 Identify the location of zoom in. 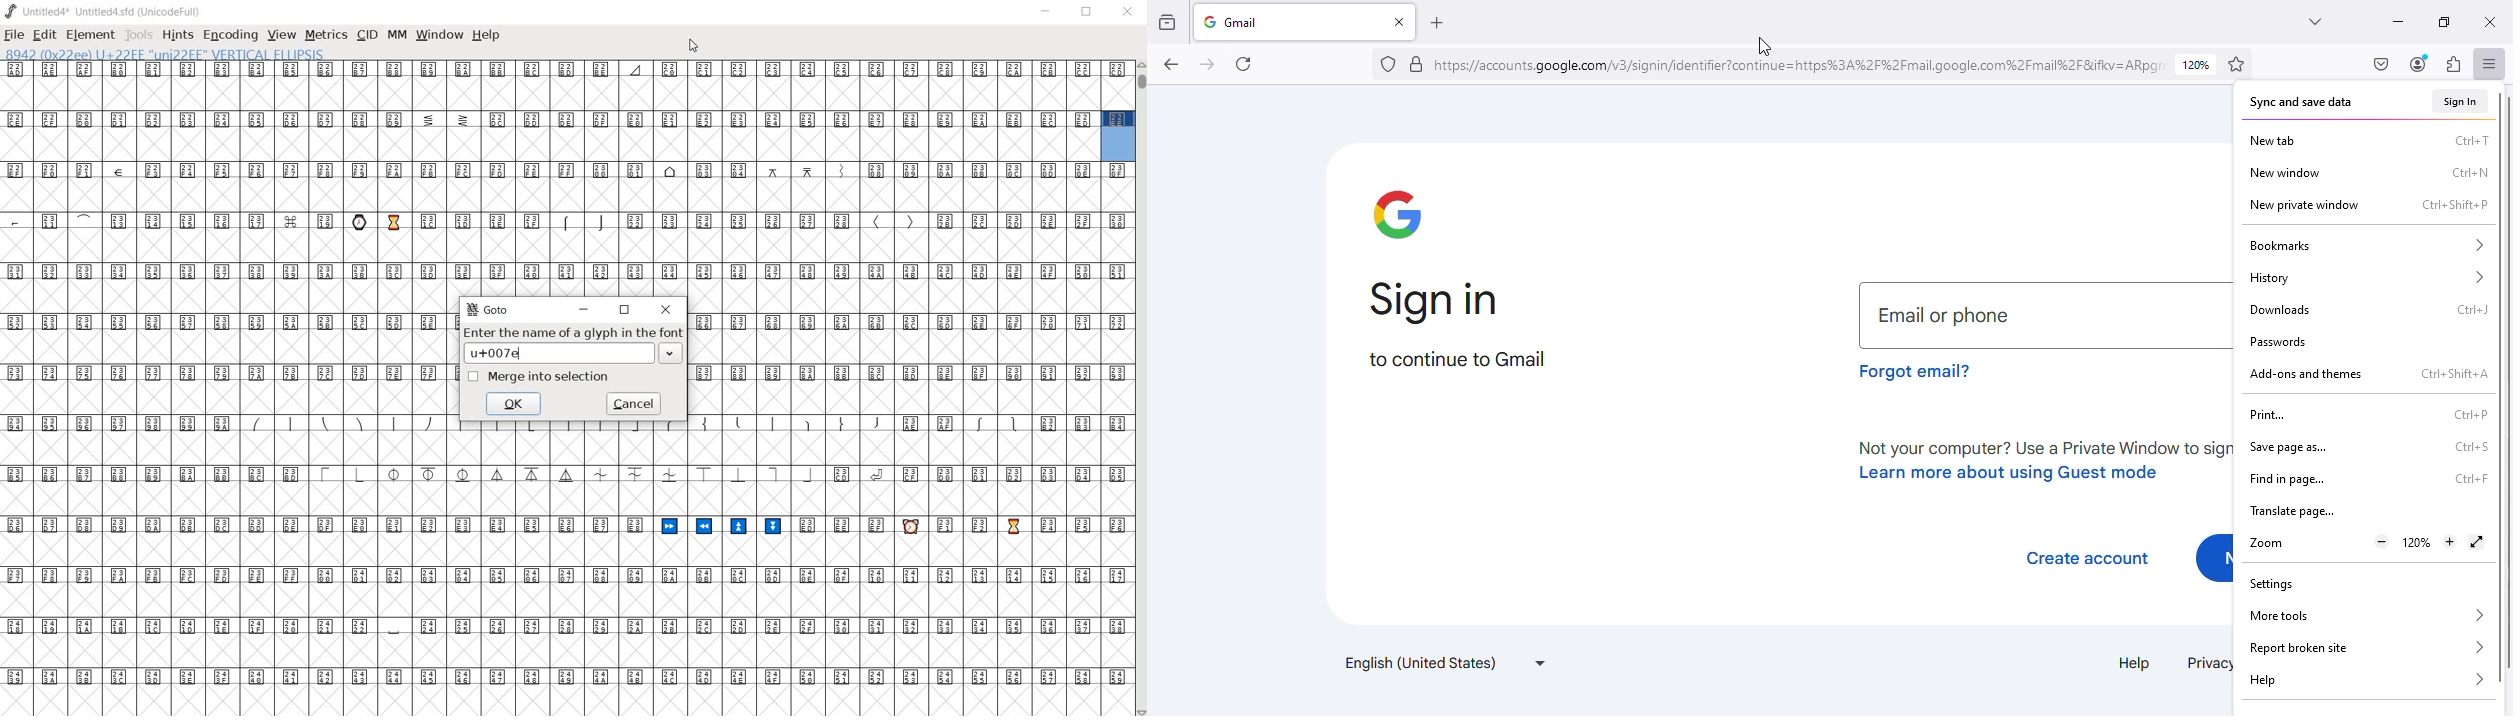
(2451, 541).